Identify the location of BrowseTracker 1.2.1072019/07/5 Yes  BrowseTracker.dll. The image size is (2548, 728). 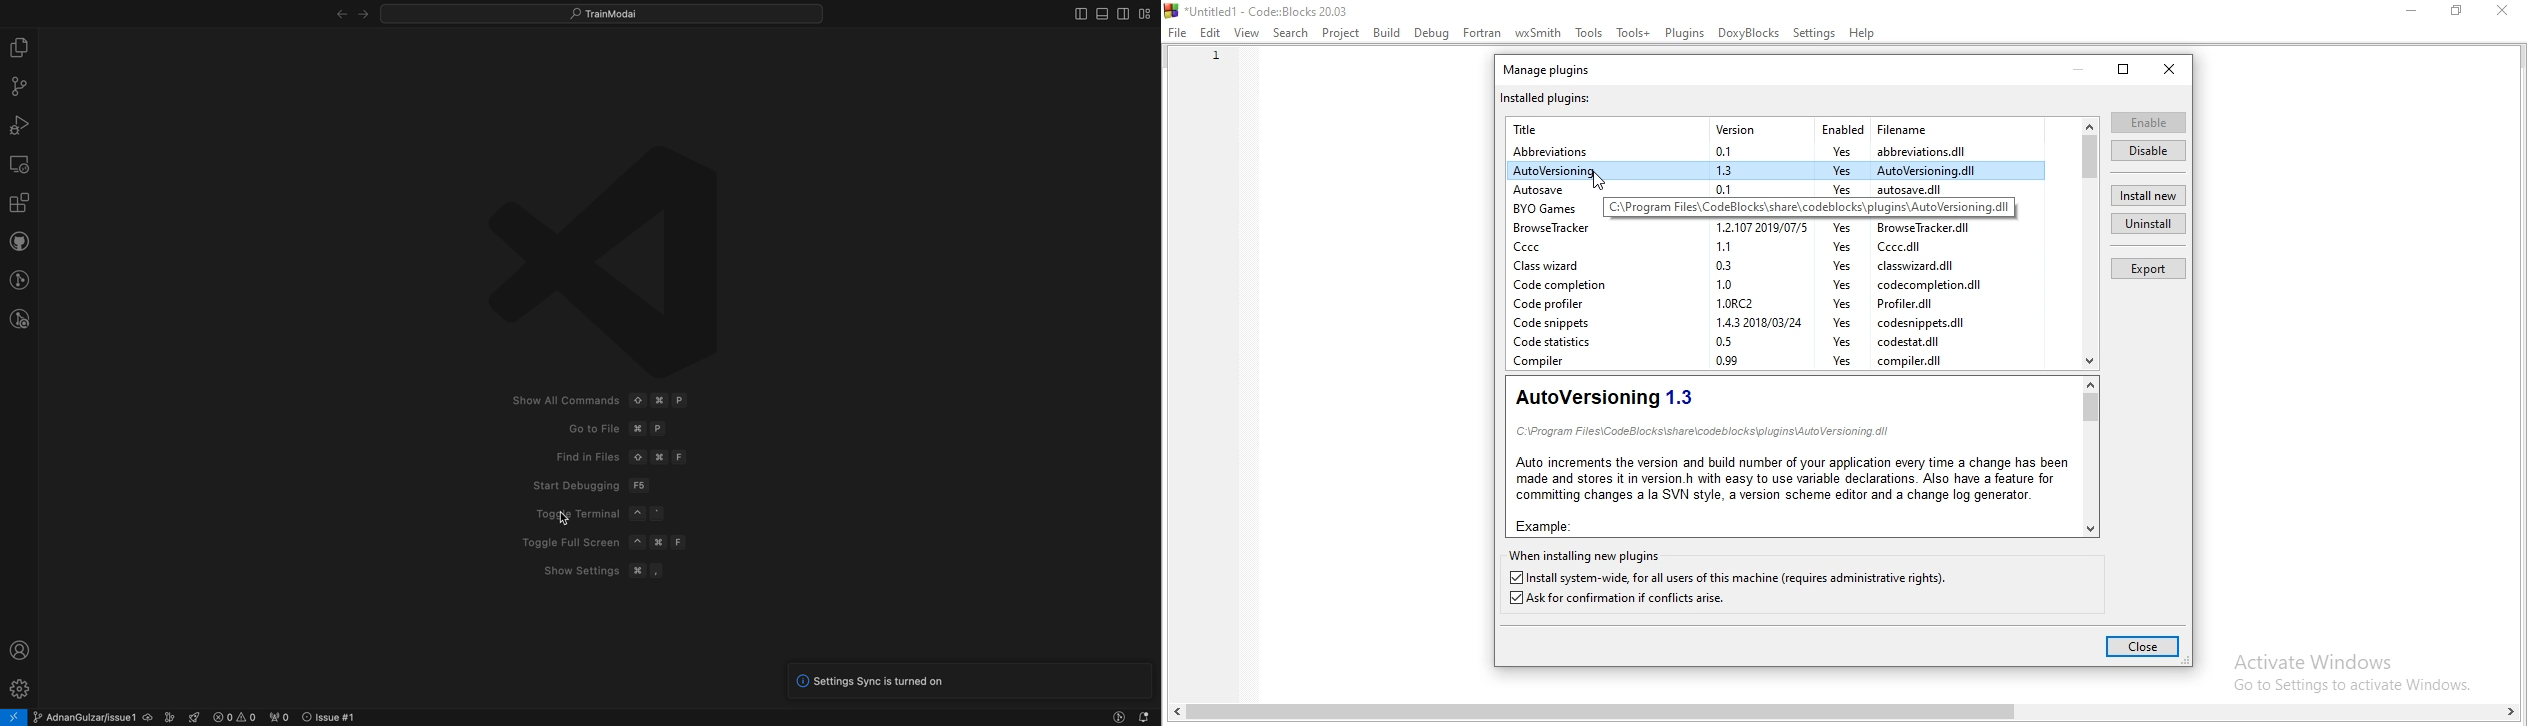
(1742, 228).